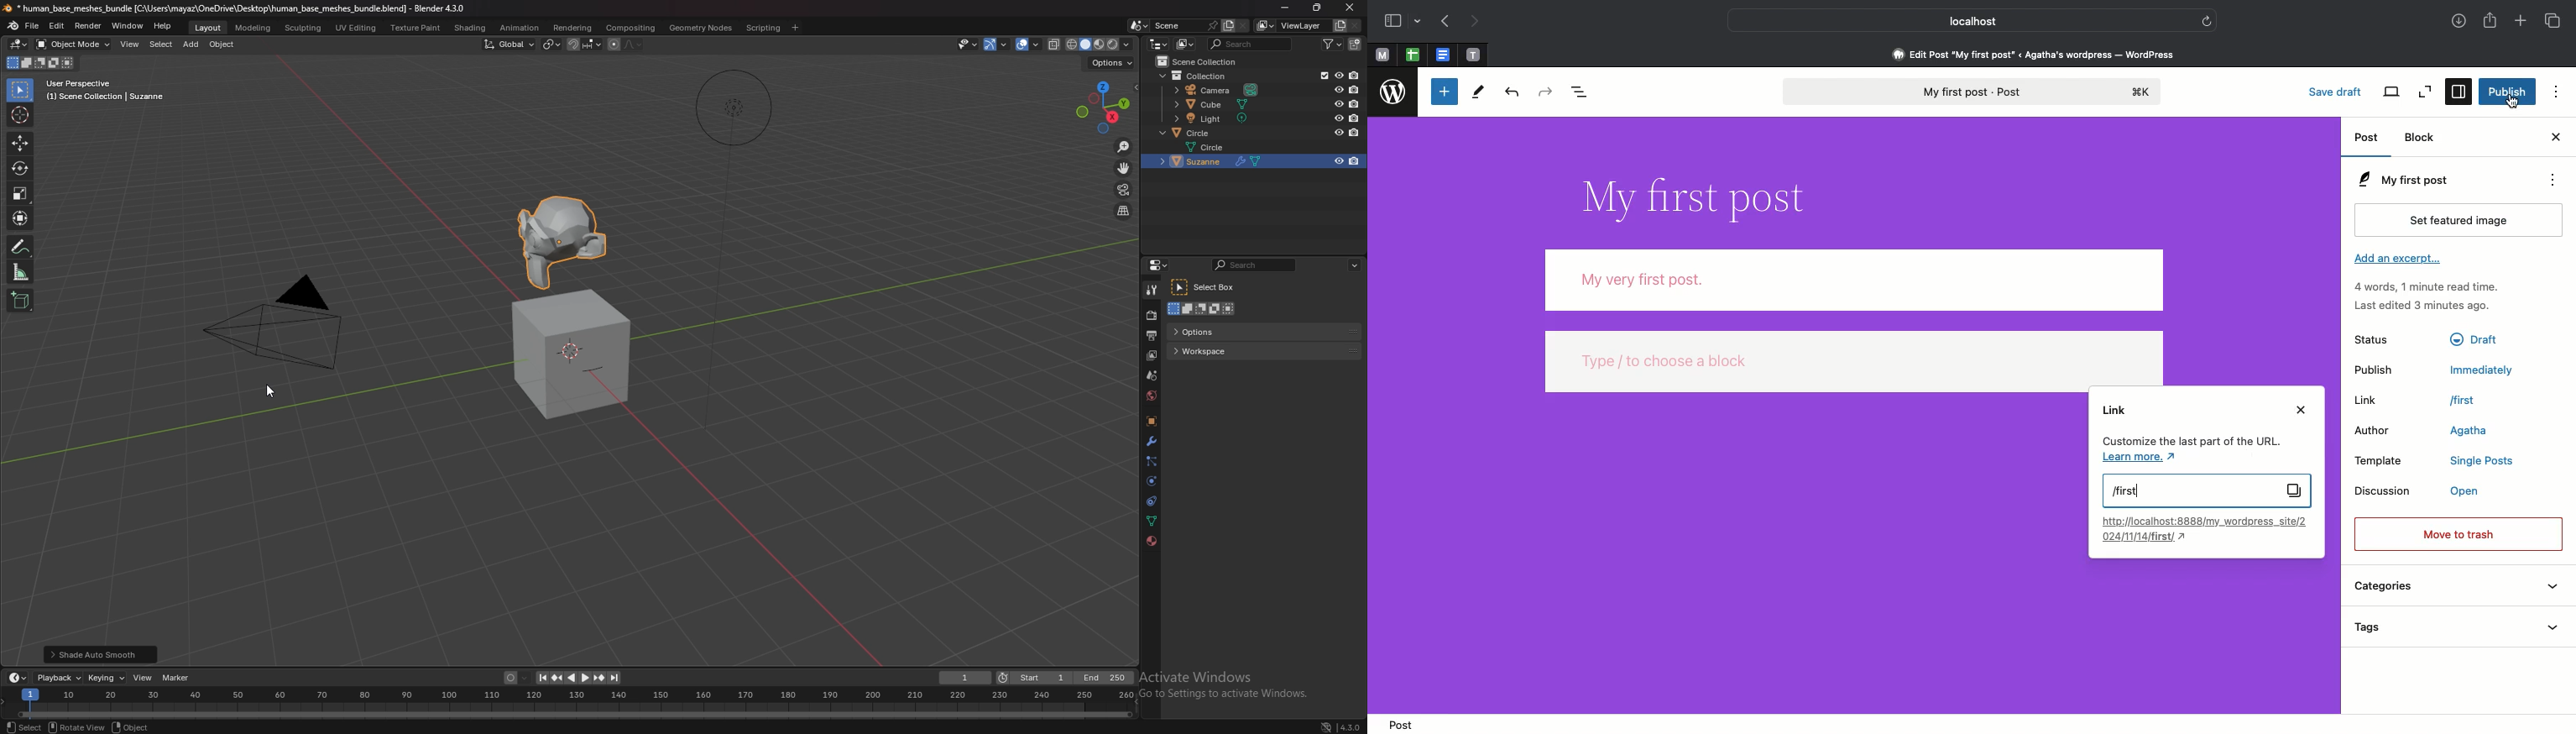 The width and height of the screenshot is (2576, 756). I want to click on drop-down, so click(1419, 19).